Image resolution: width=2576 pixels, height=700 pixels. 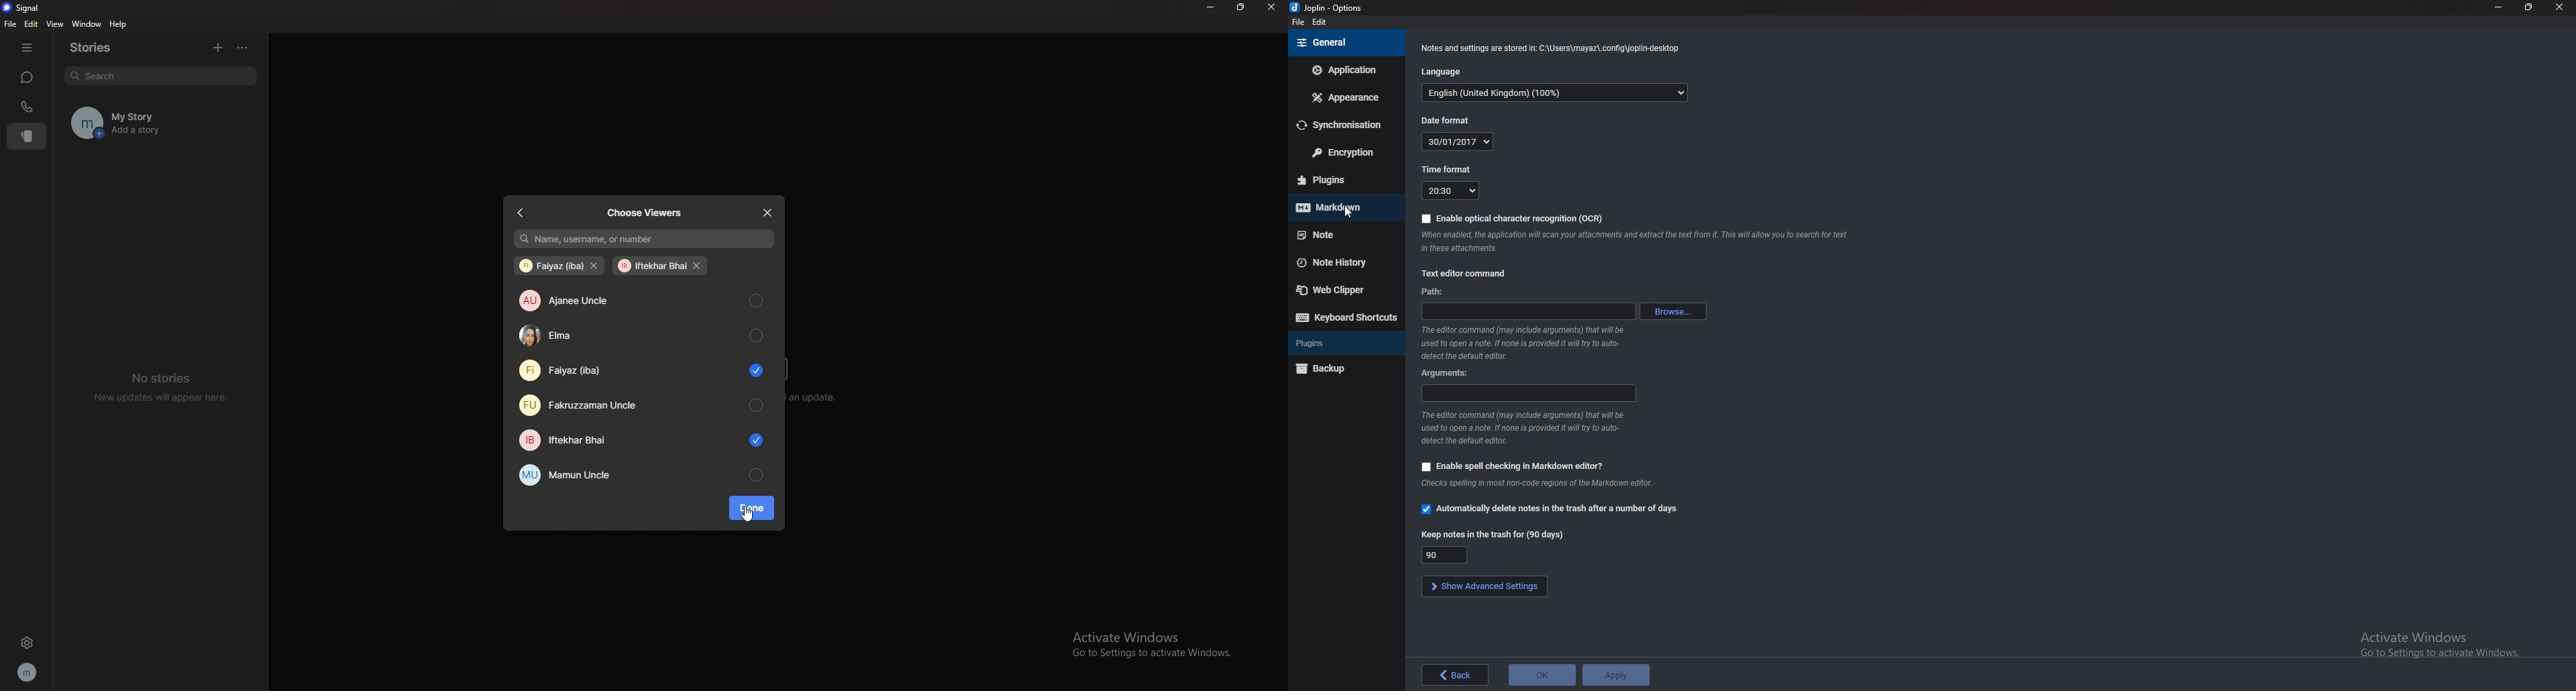 What do you see at coordinates (642, 474) in the screenshot?
I see `mamun uncle` at bounding box center [642, 474].